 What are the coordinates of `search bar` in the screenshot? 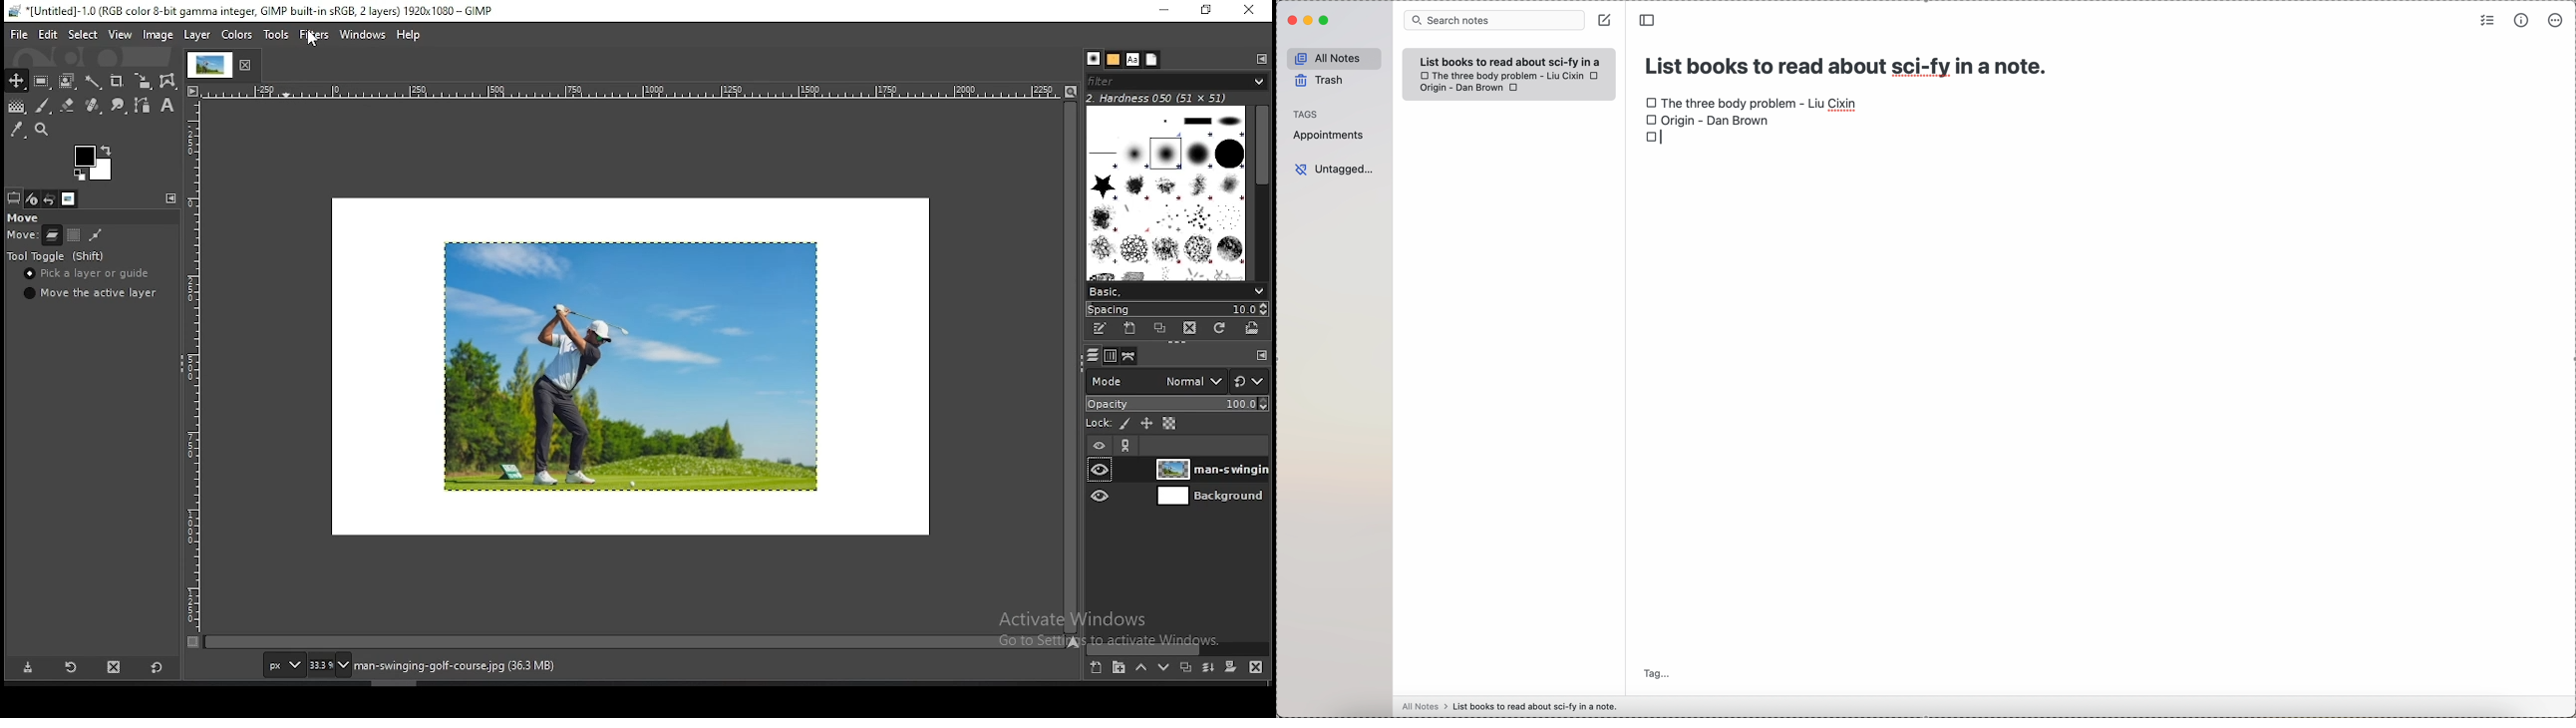 It's located at (1493, 21).